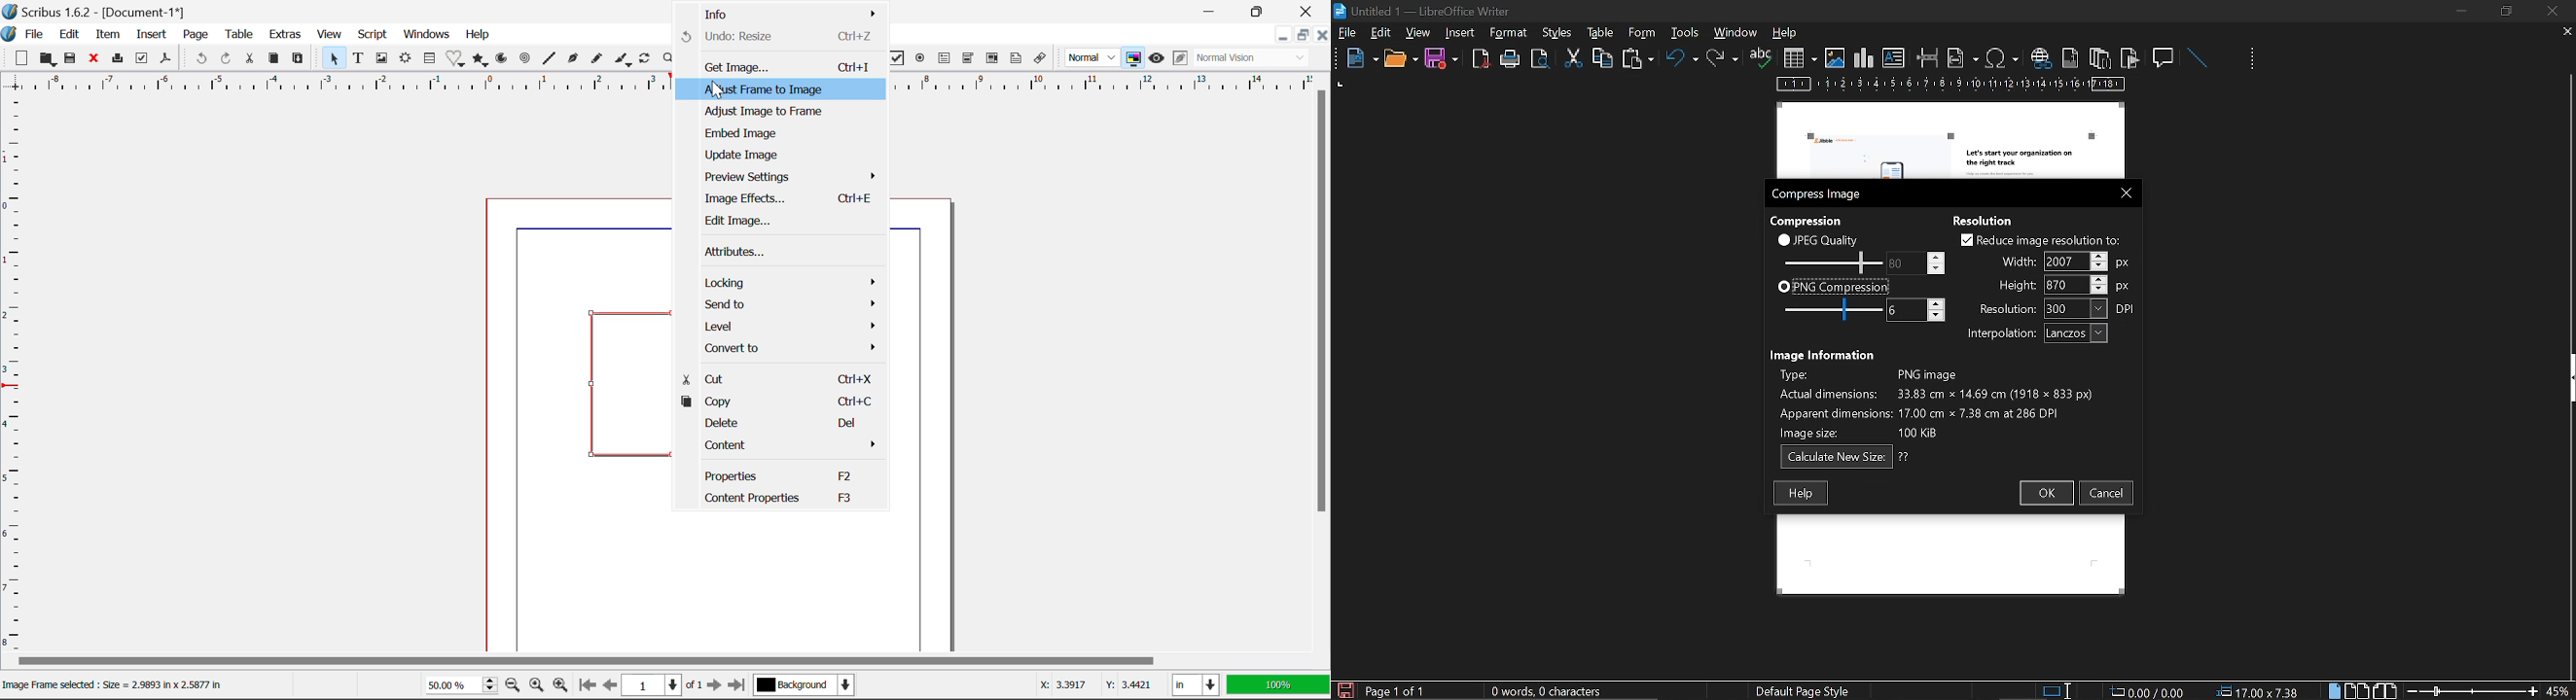 This screenshot has height=700, width=2576. I want to click on Copy, so click(273, 59).